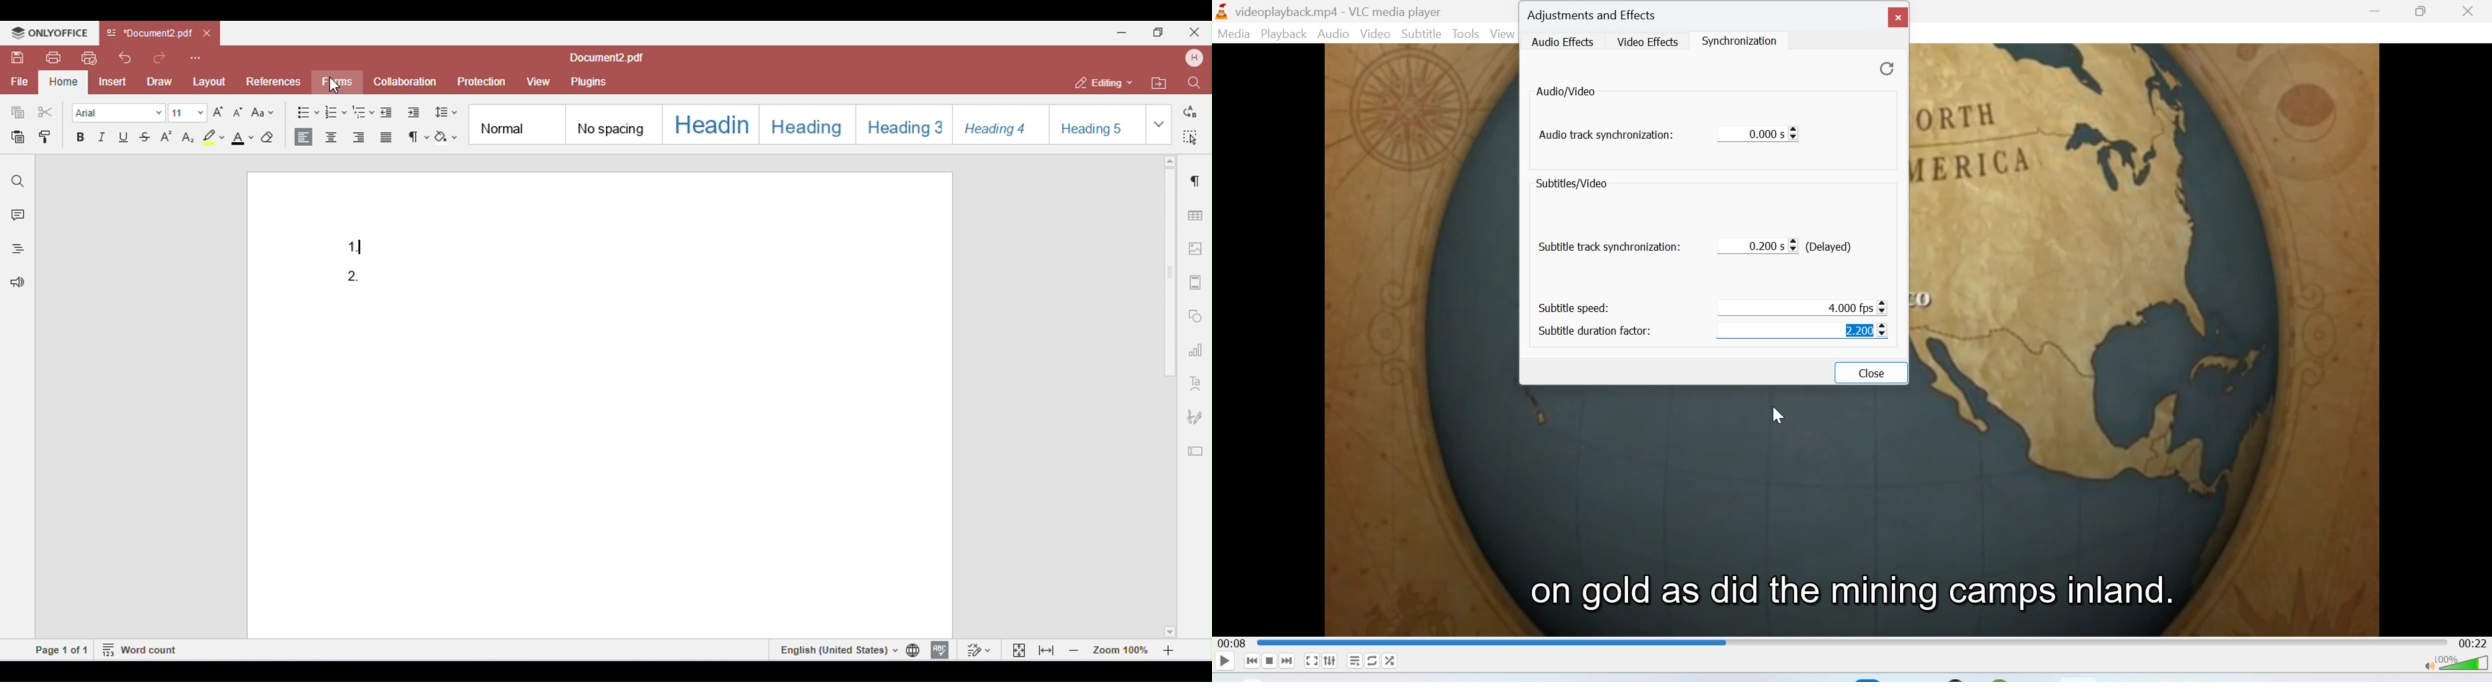  What do you see at coordinates (1809, 305) in the screenshot?
I see `subtitle speed input` at bounding box center [1809, 305].